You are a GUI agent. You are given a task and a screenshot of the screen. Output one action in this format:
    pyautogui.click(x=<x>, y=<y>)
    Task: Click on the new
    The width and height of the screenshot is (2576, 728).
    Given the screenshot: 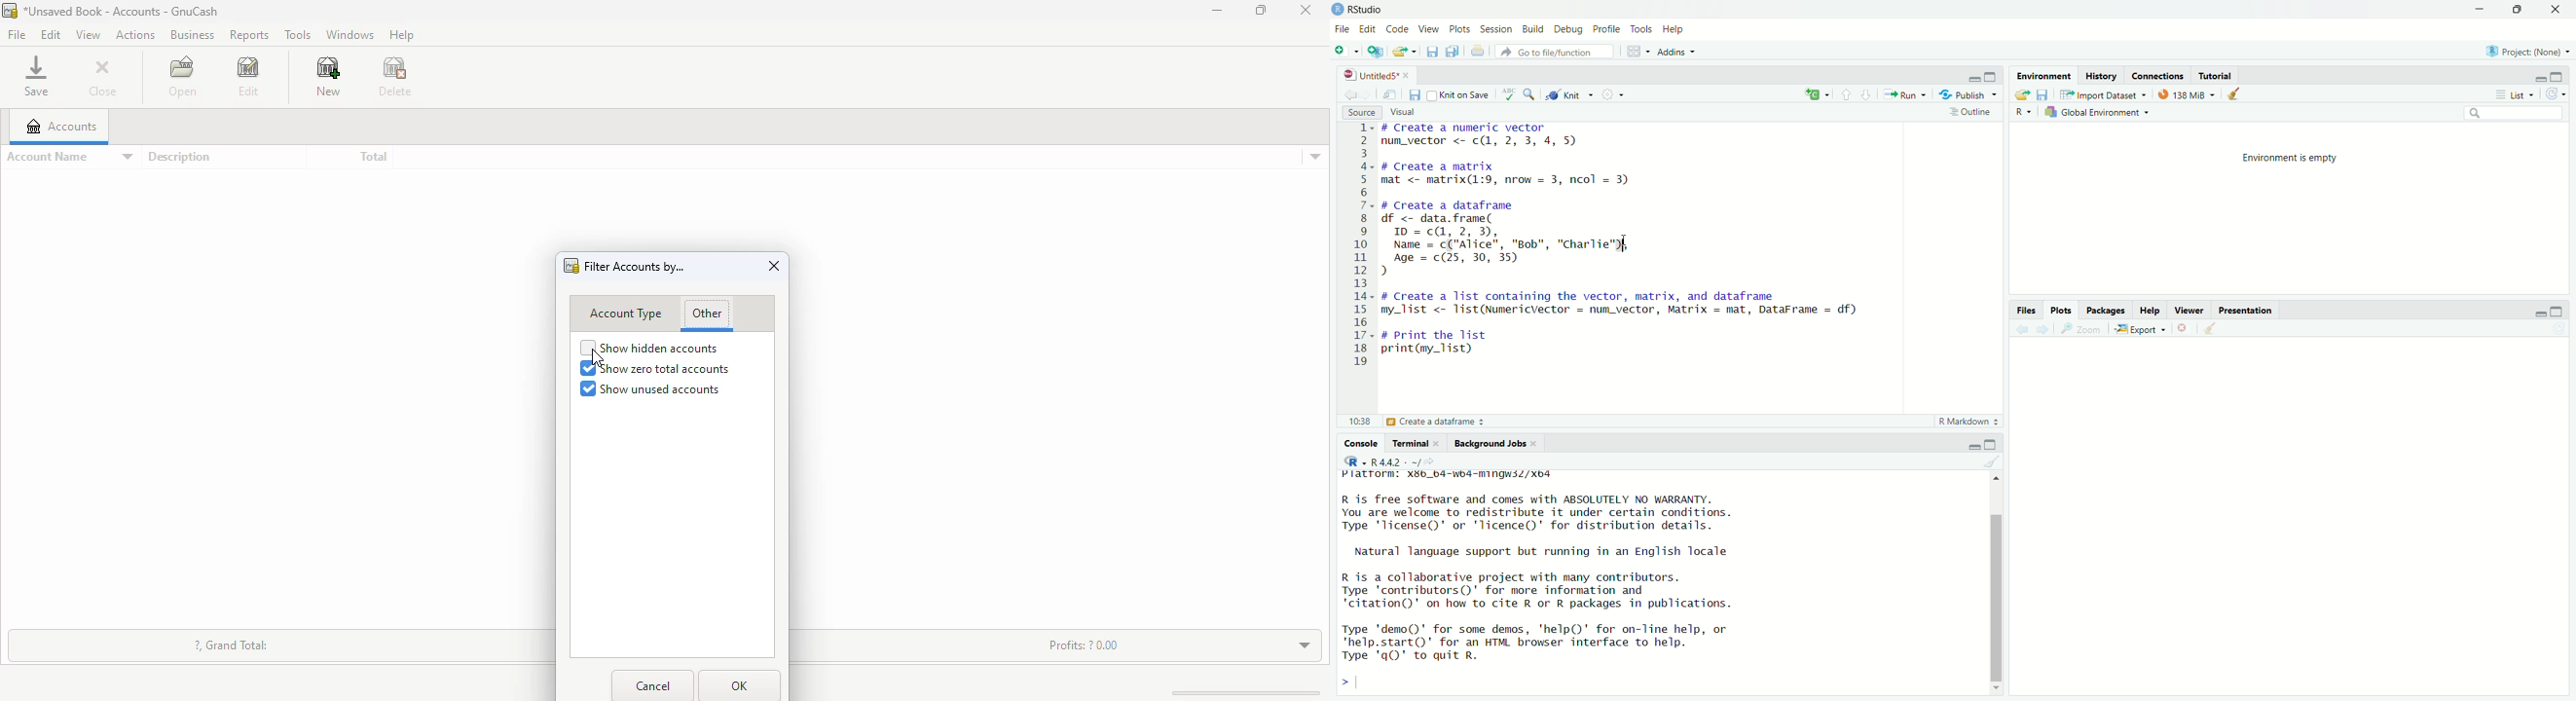 What is the action you would take?
    pyautogui.click(x=328, y=77)
    